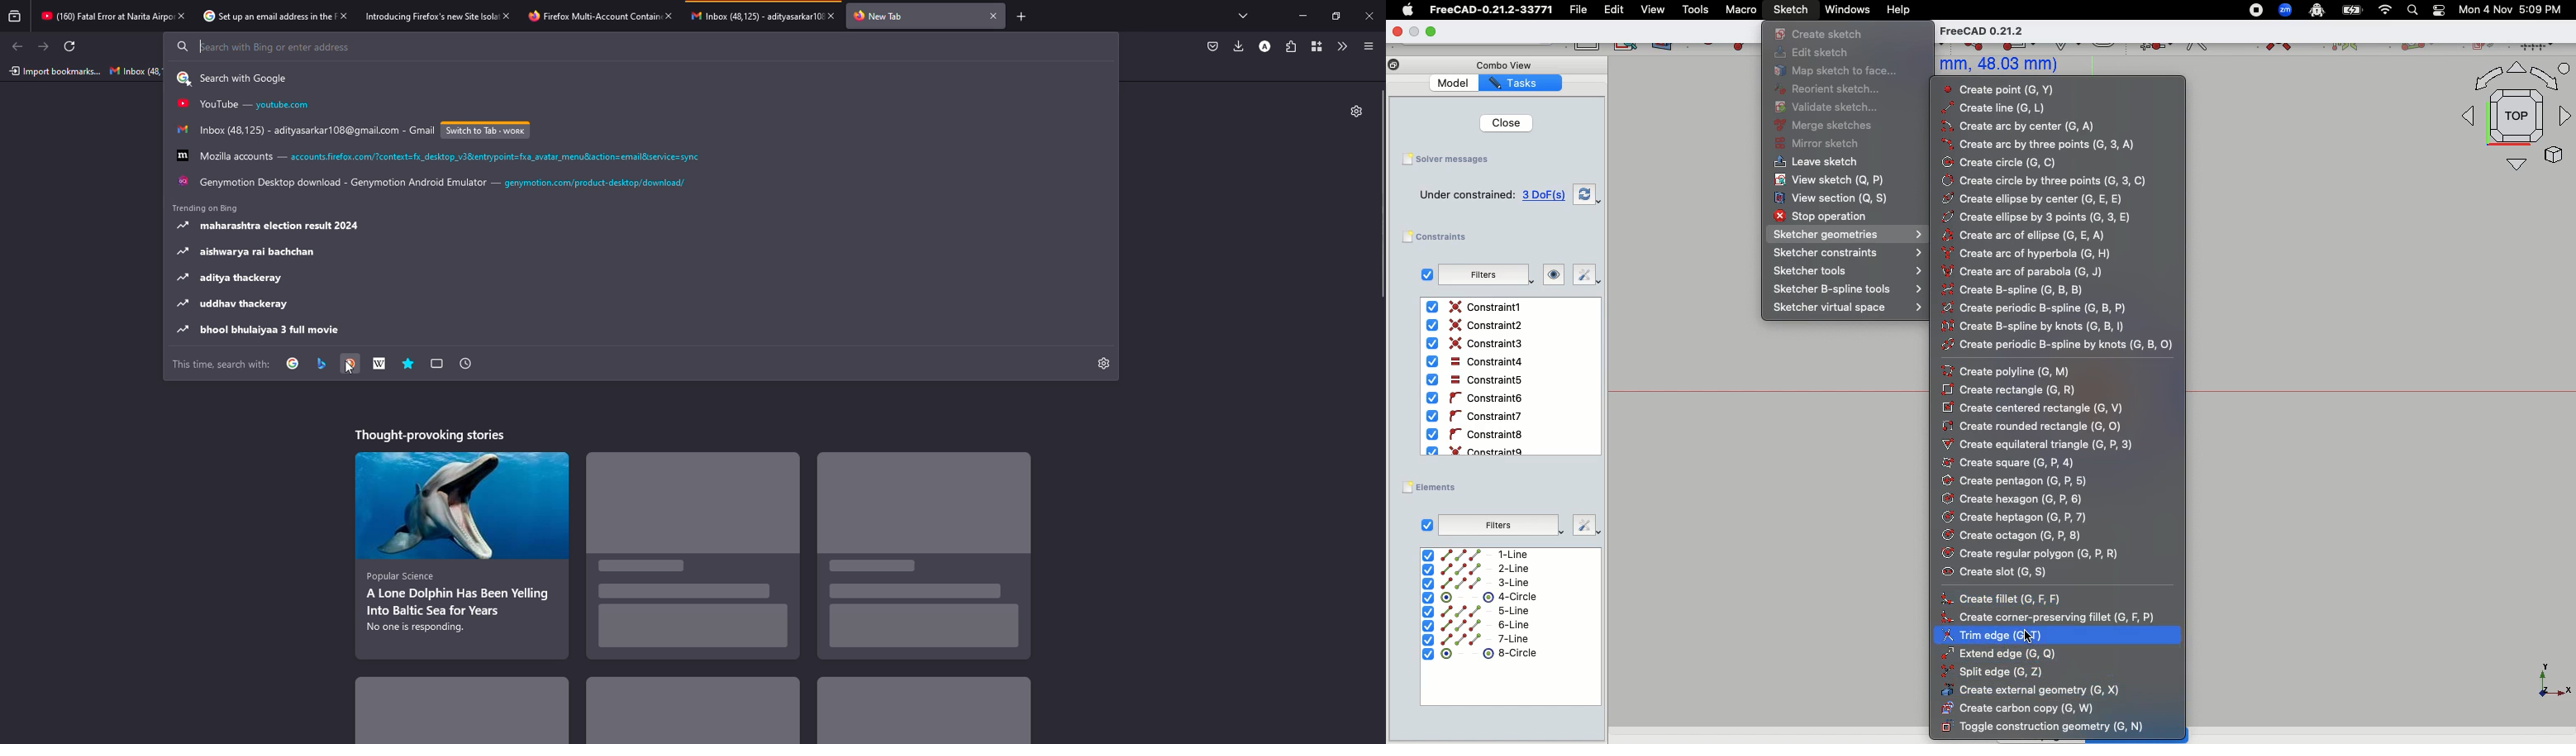 Image resolution: width=2576 pixels, height=756 pixels. I want to click on Create B-spline(G, B, B), so click(2017, 289).